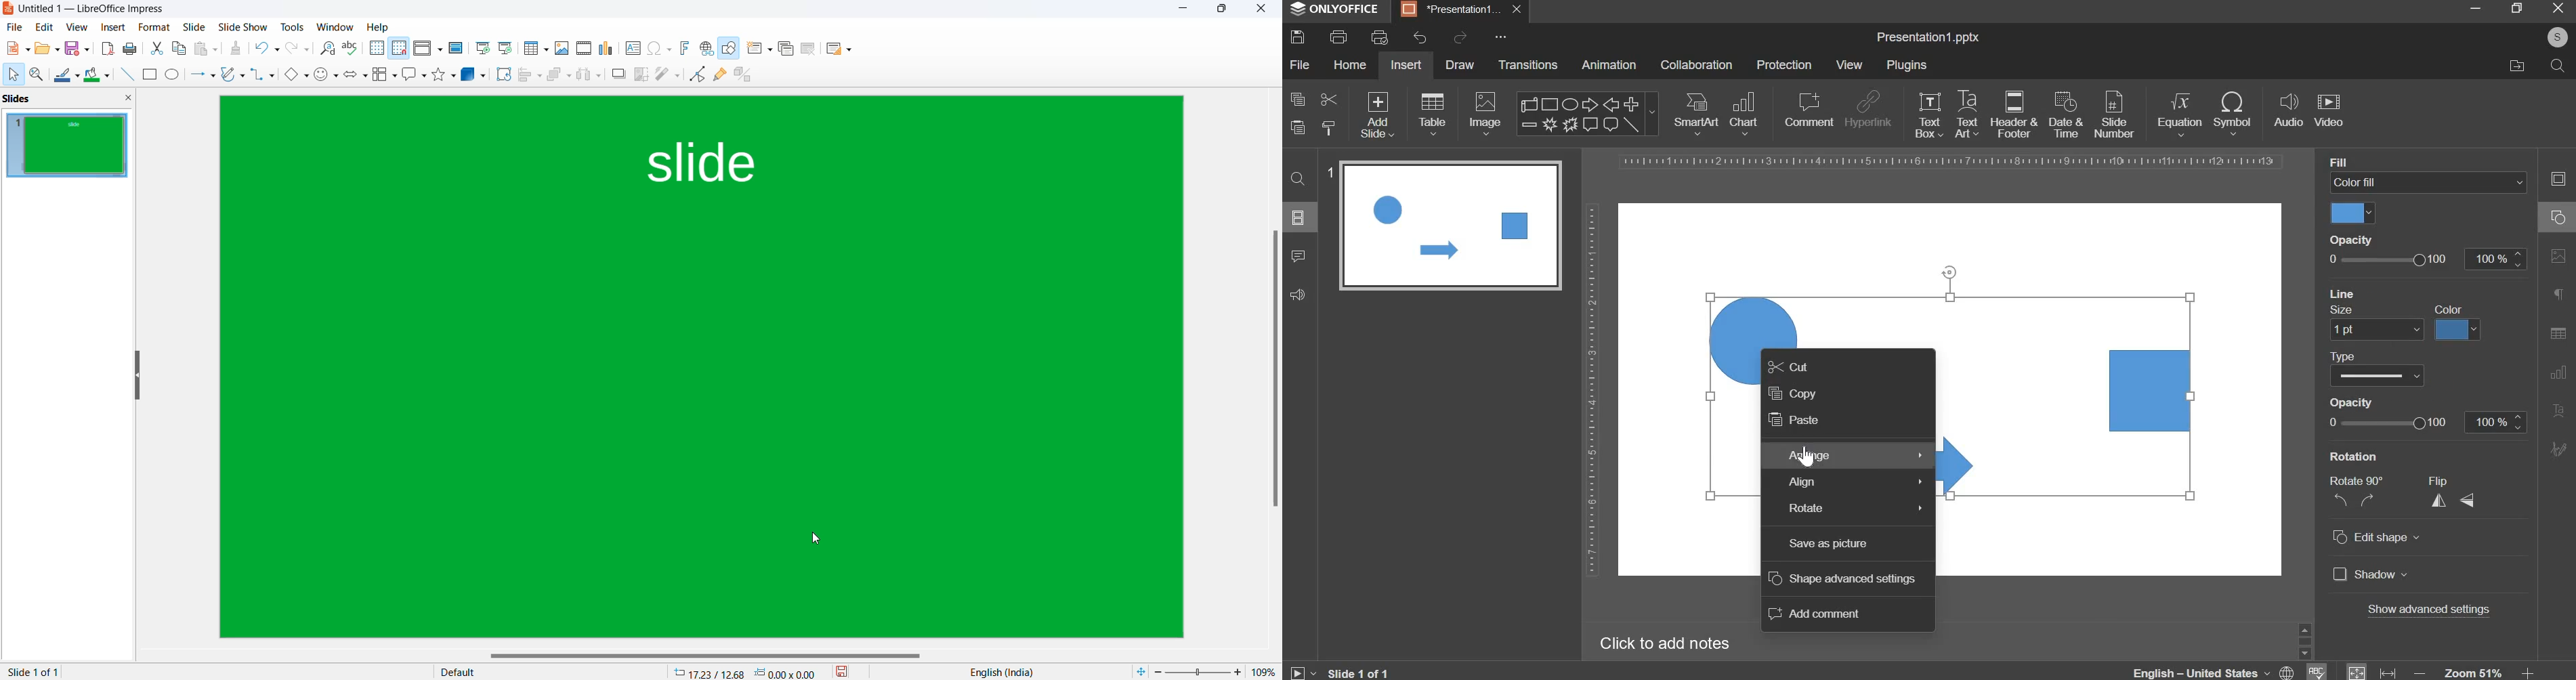 The image size is (2576, 700). Describe the element at coordinates (2113, 113) in the screenshot. I see `slide number` at that location.